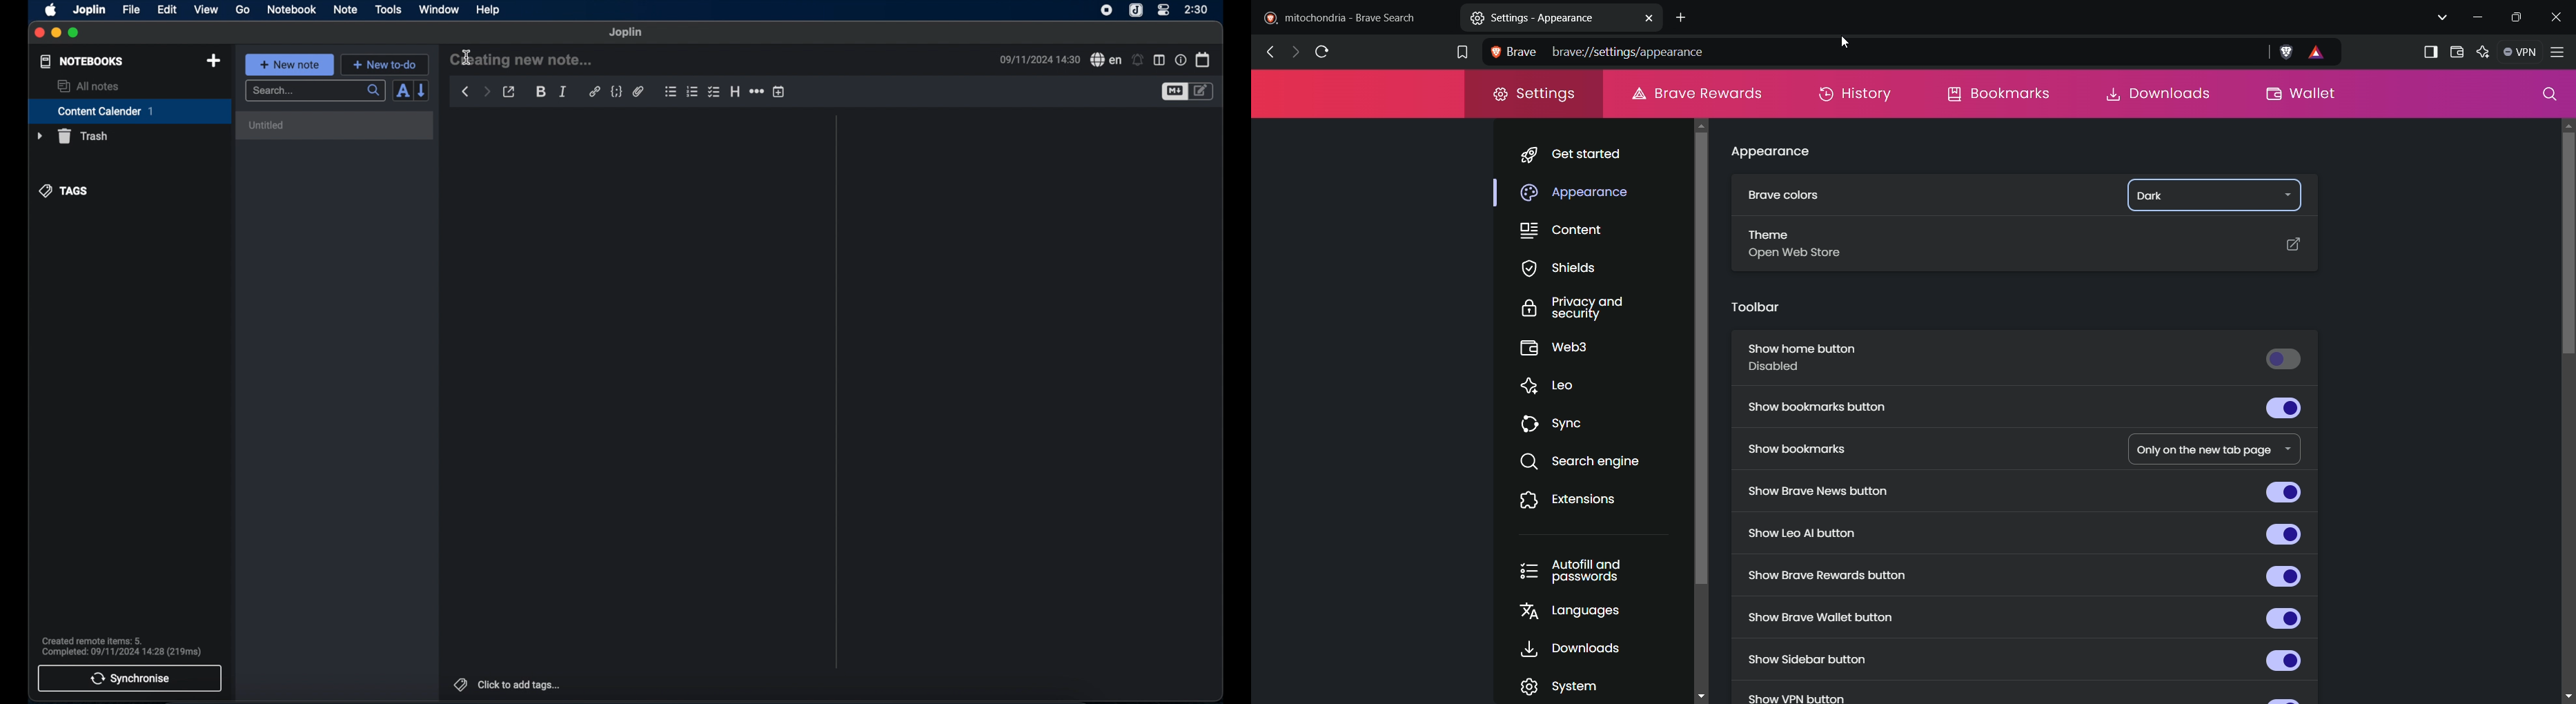  I want to click on toggle editor, so click(1204, 91).